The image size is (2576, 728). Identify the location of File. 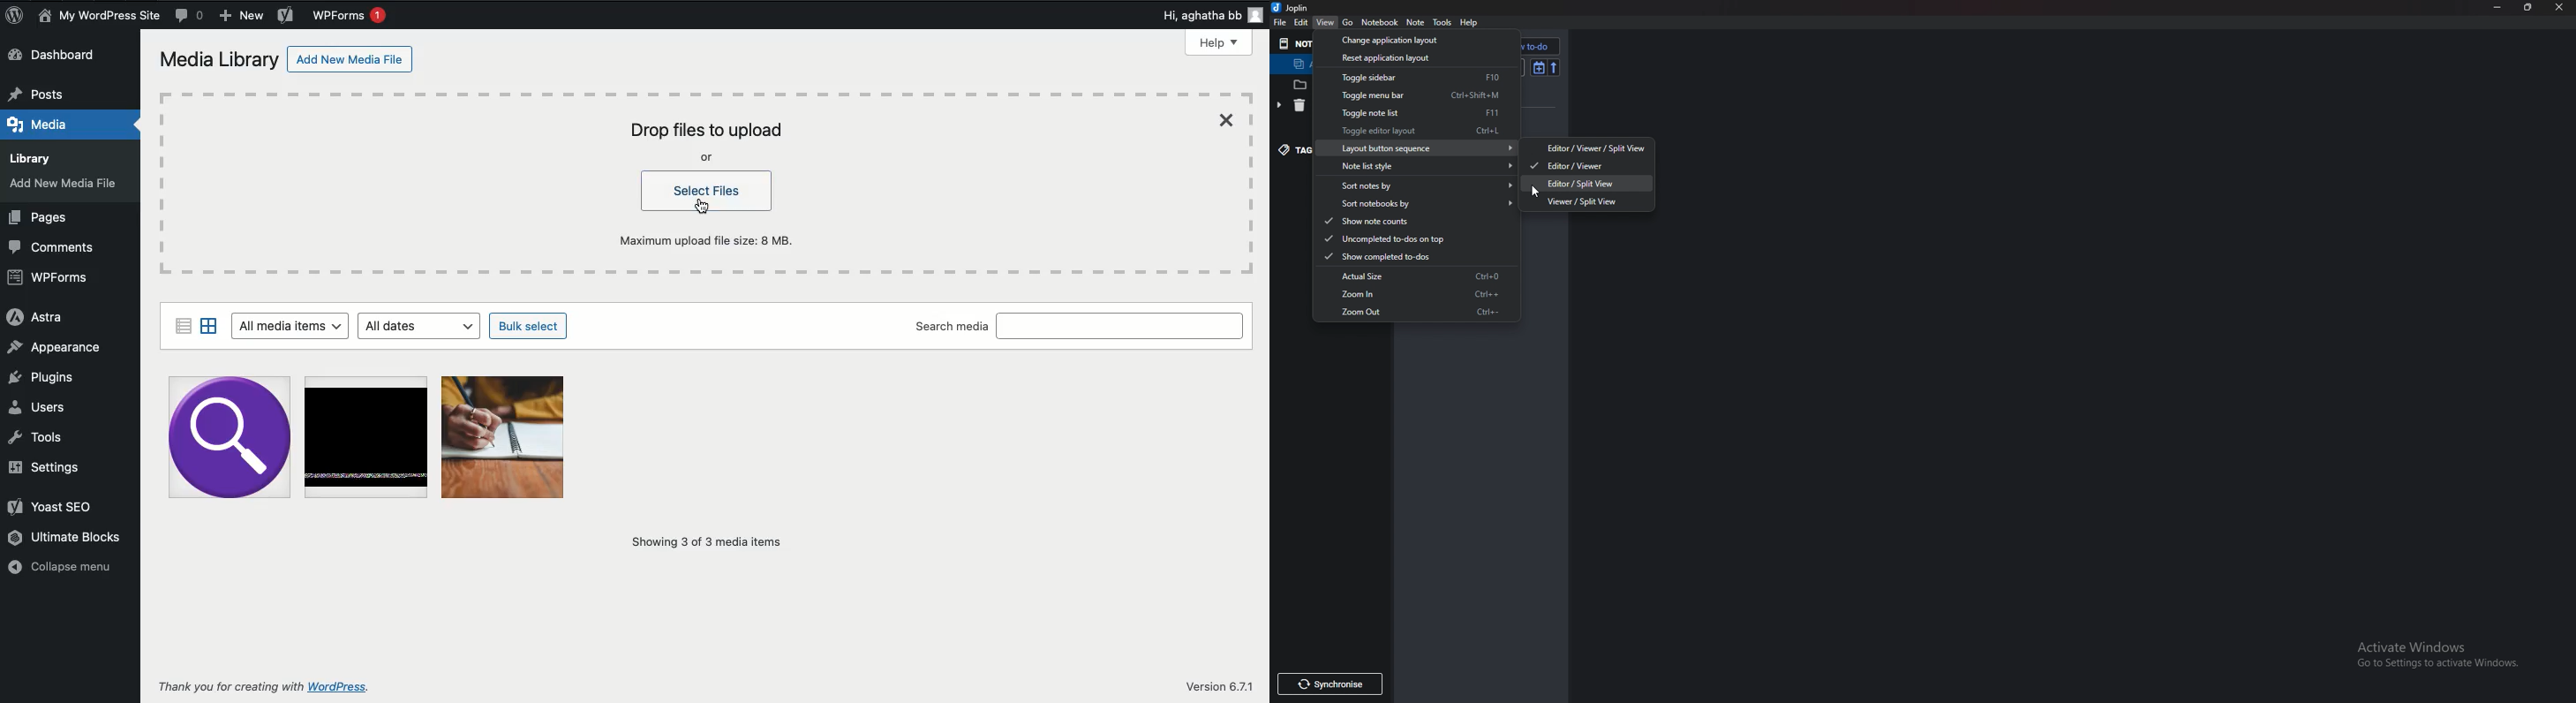
(1280, 24).